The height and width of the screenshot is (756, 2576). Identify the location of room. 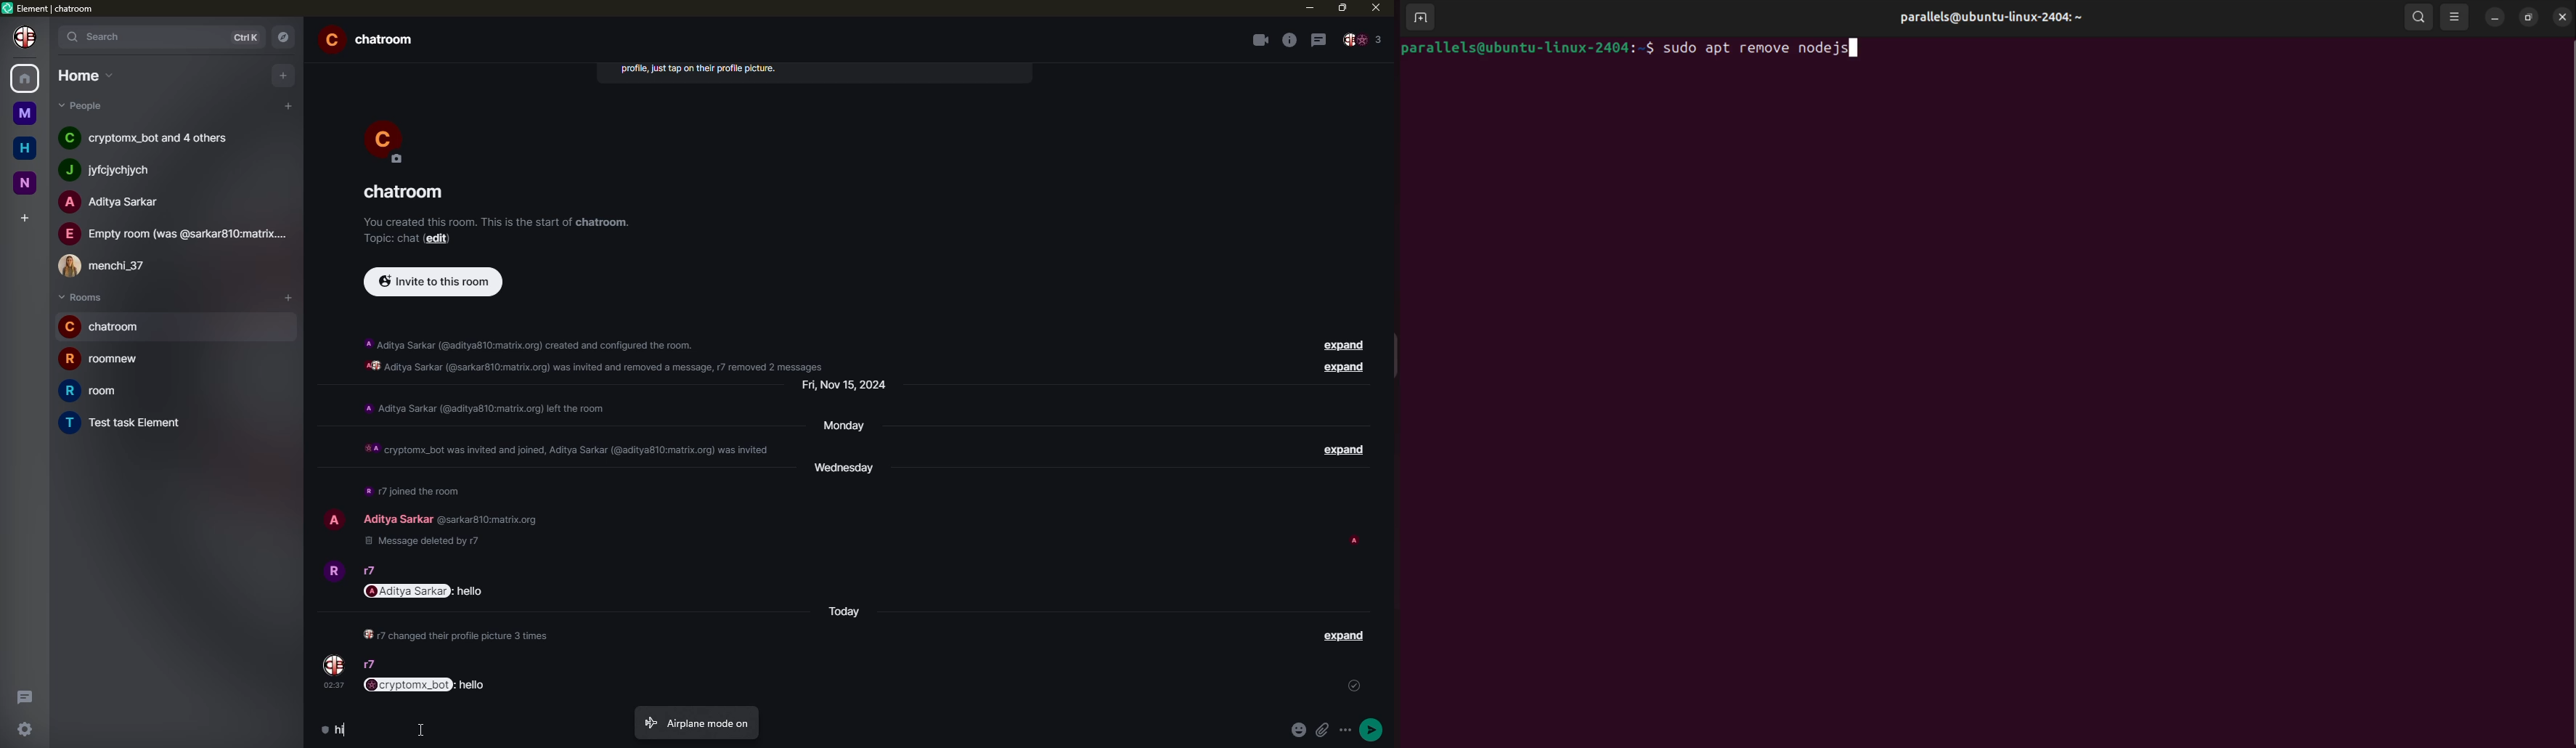
(103, 327).